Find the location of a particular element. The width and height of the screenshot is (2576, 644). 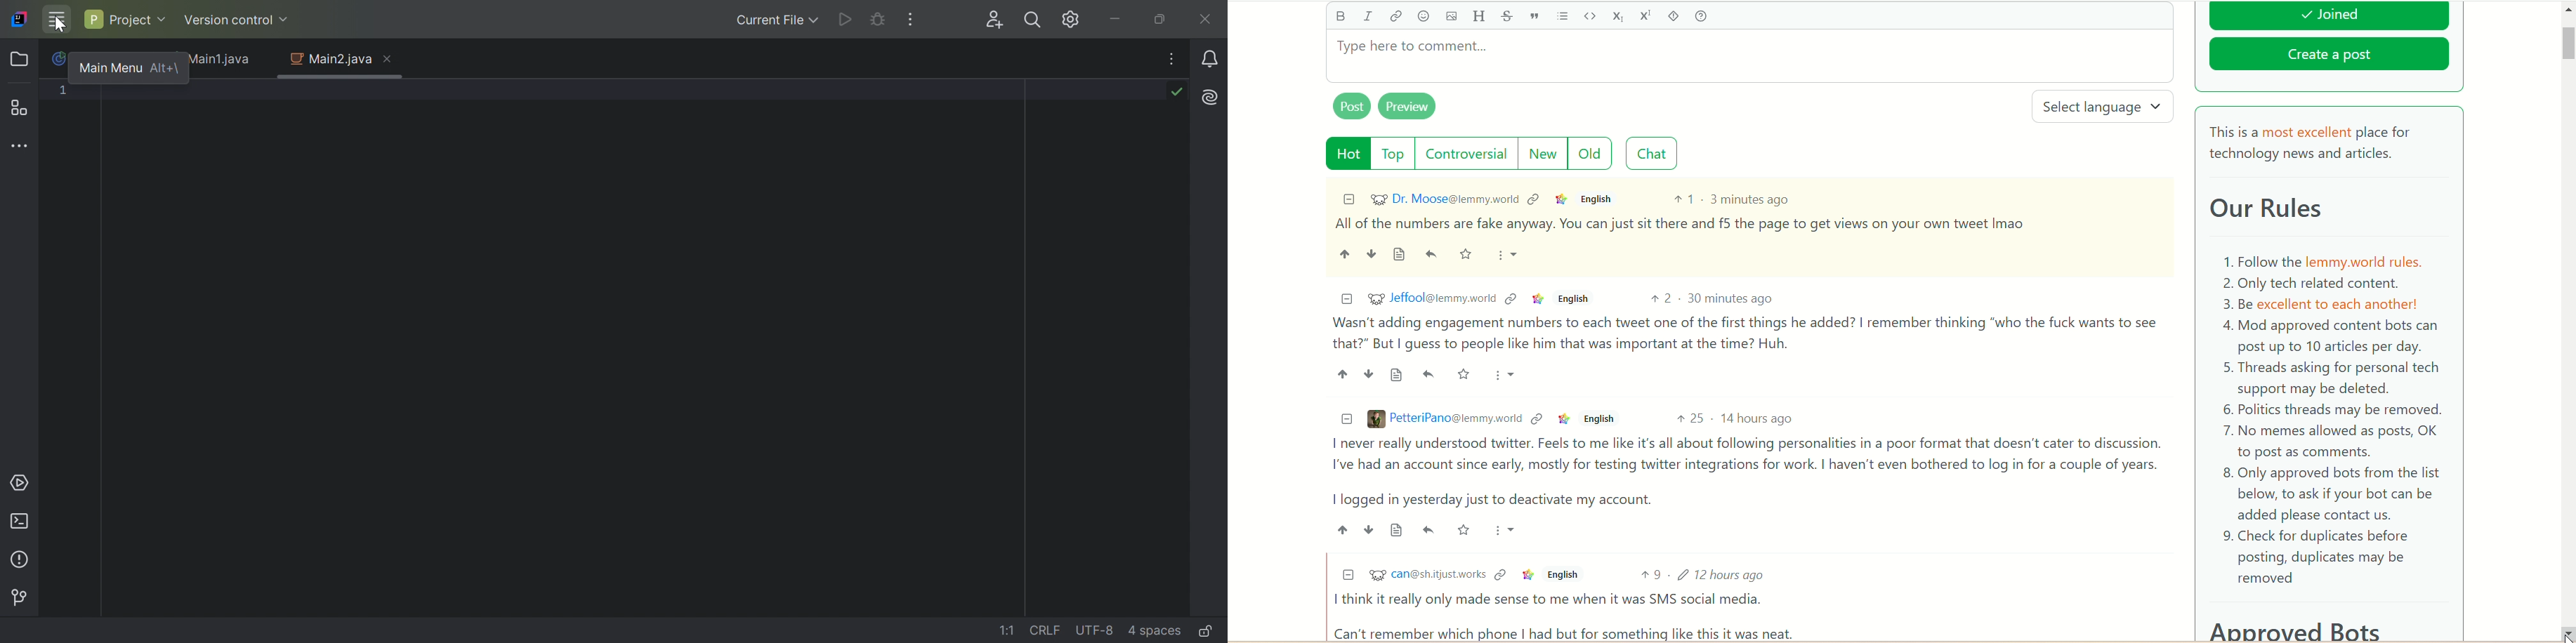

| think it really only made sense to me when it was SMS social media.
Can't remember which phone | had but for something like this it was neat. is located at coordinates (1568, 616).